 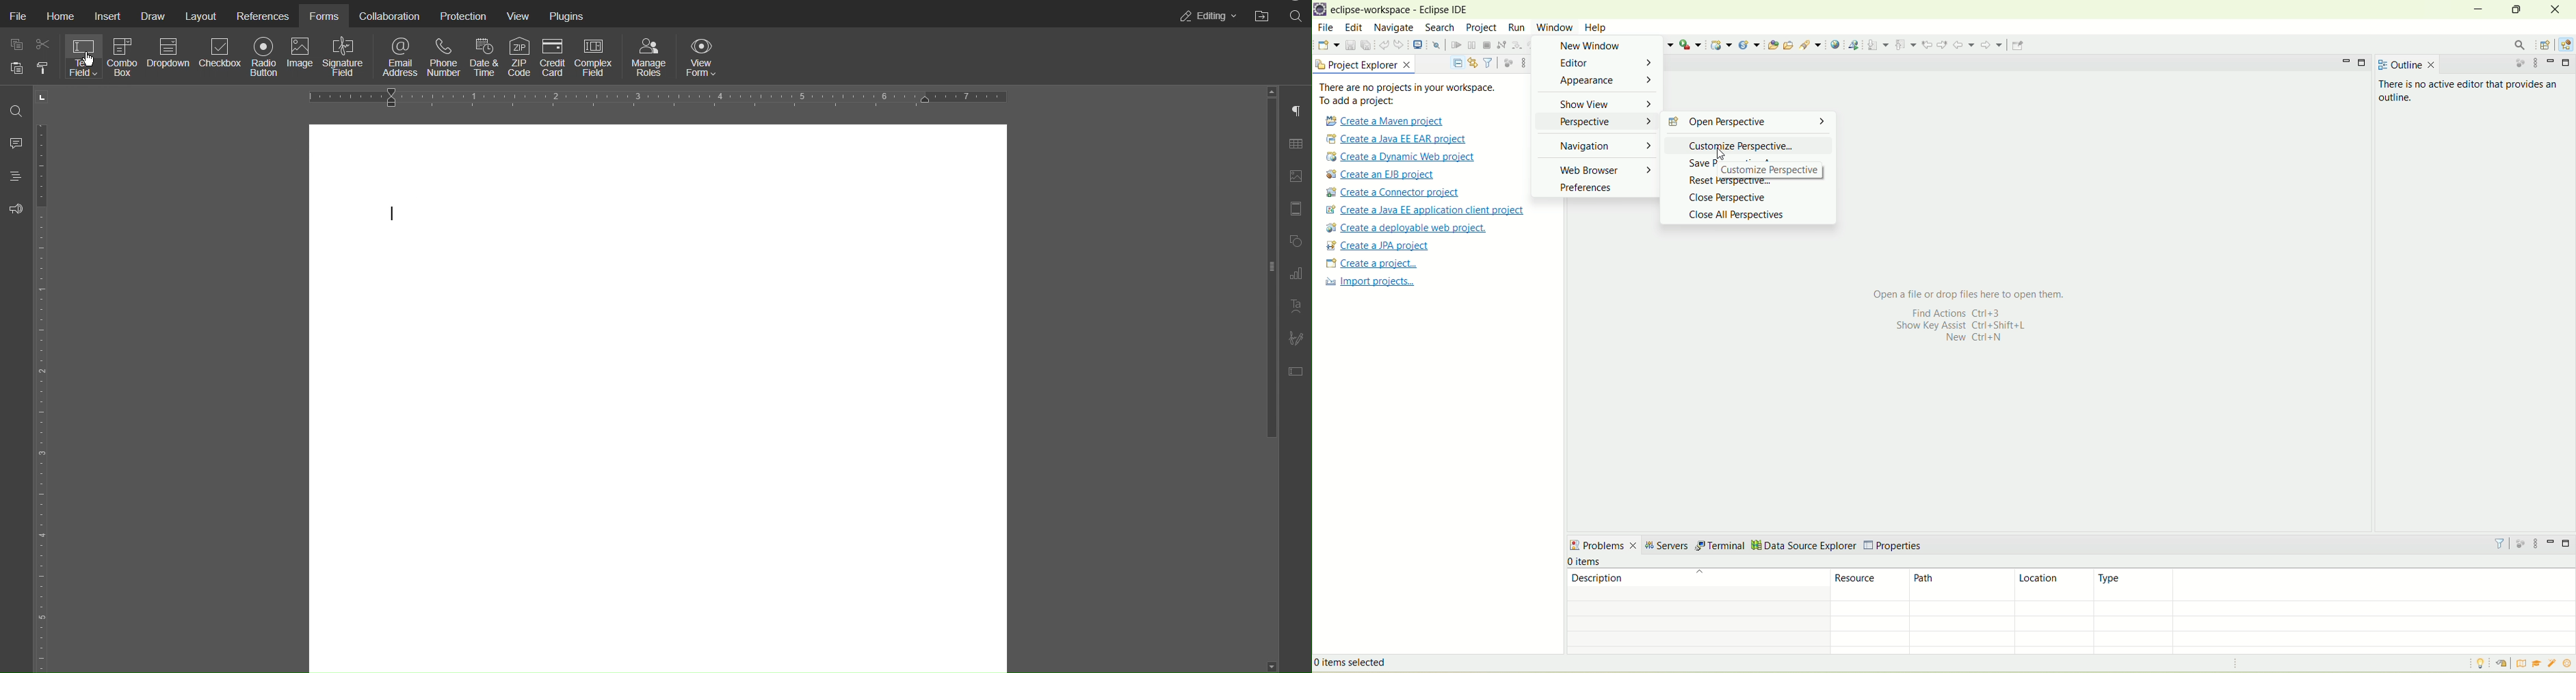 What do you see at coordinates (1963, 585) in the screenshot?
I see `path` at bounding box center [1963, 585].